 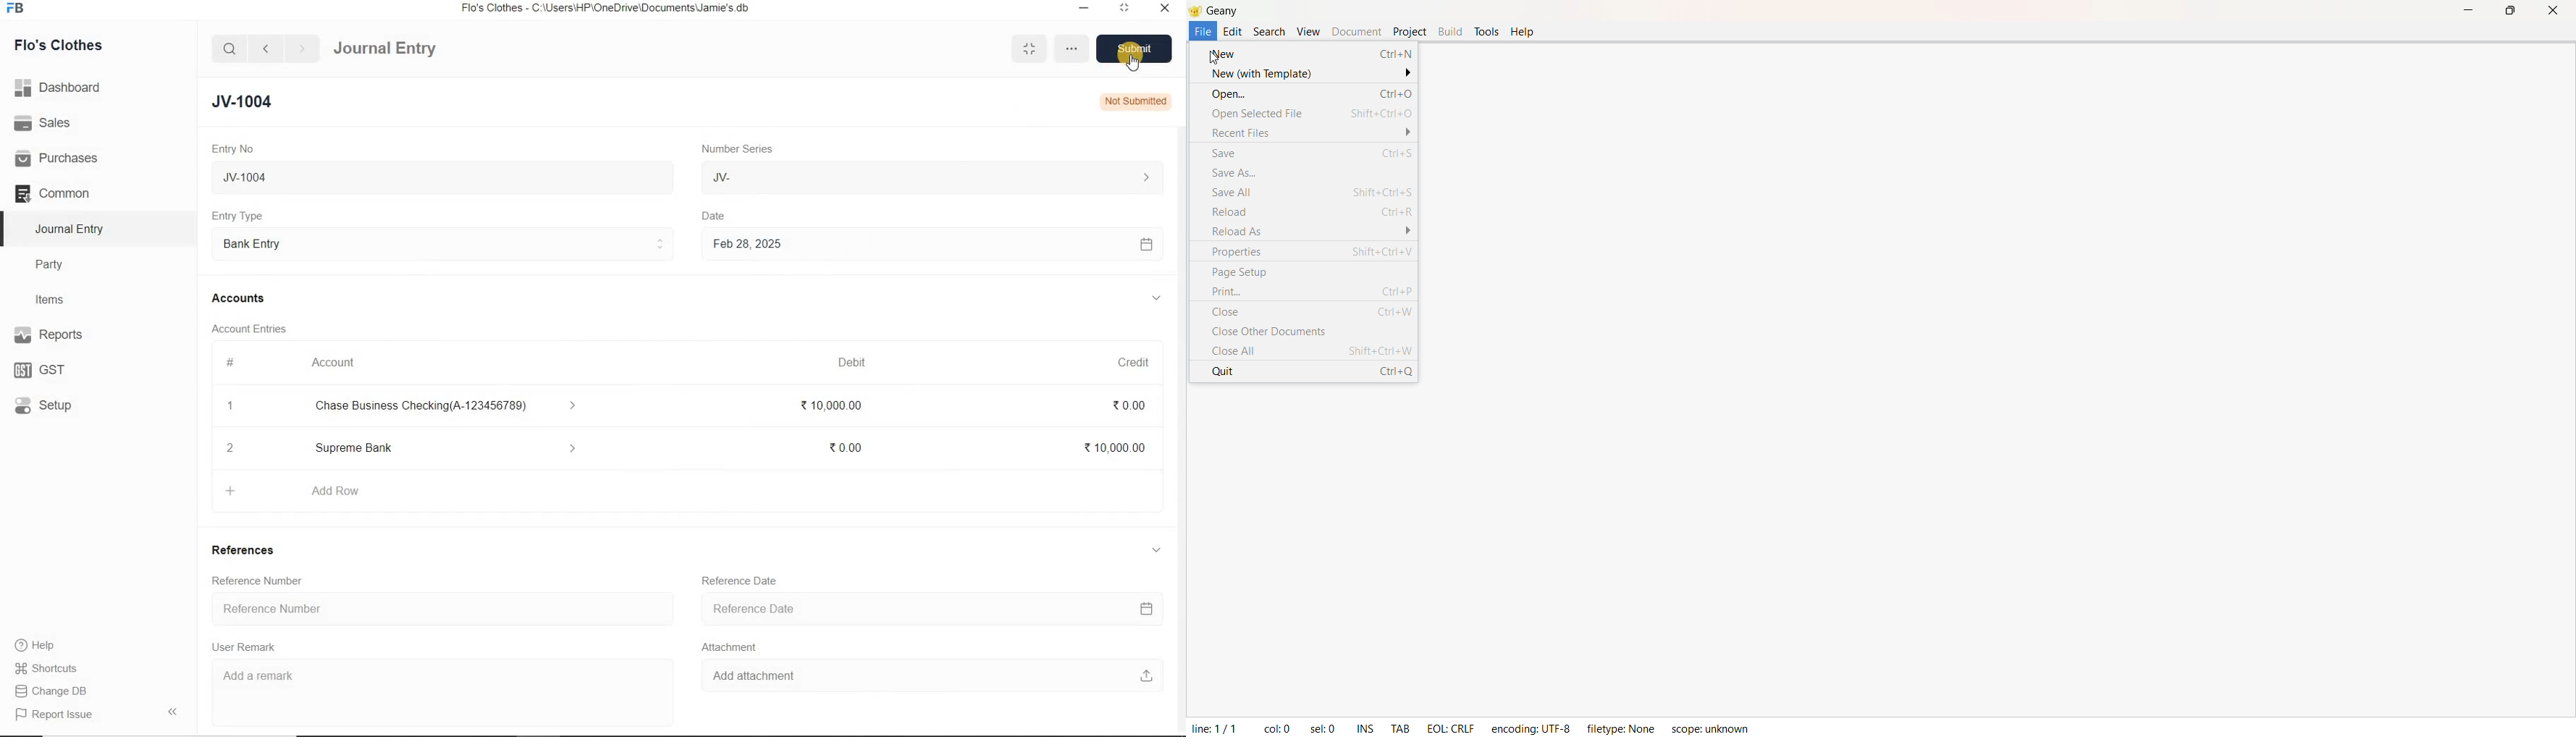 I want to click on Attachment, so click(x=736, y=649).